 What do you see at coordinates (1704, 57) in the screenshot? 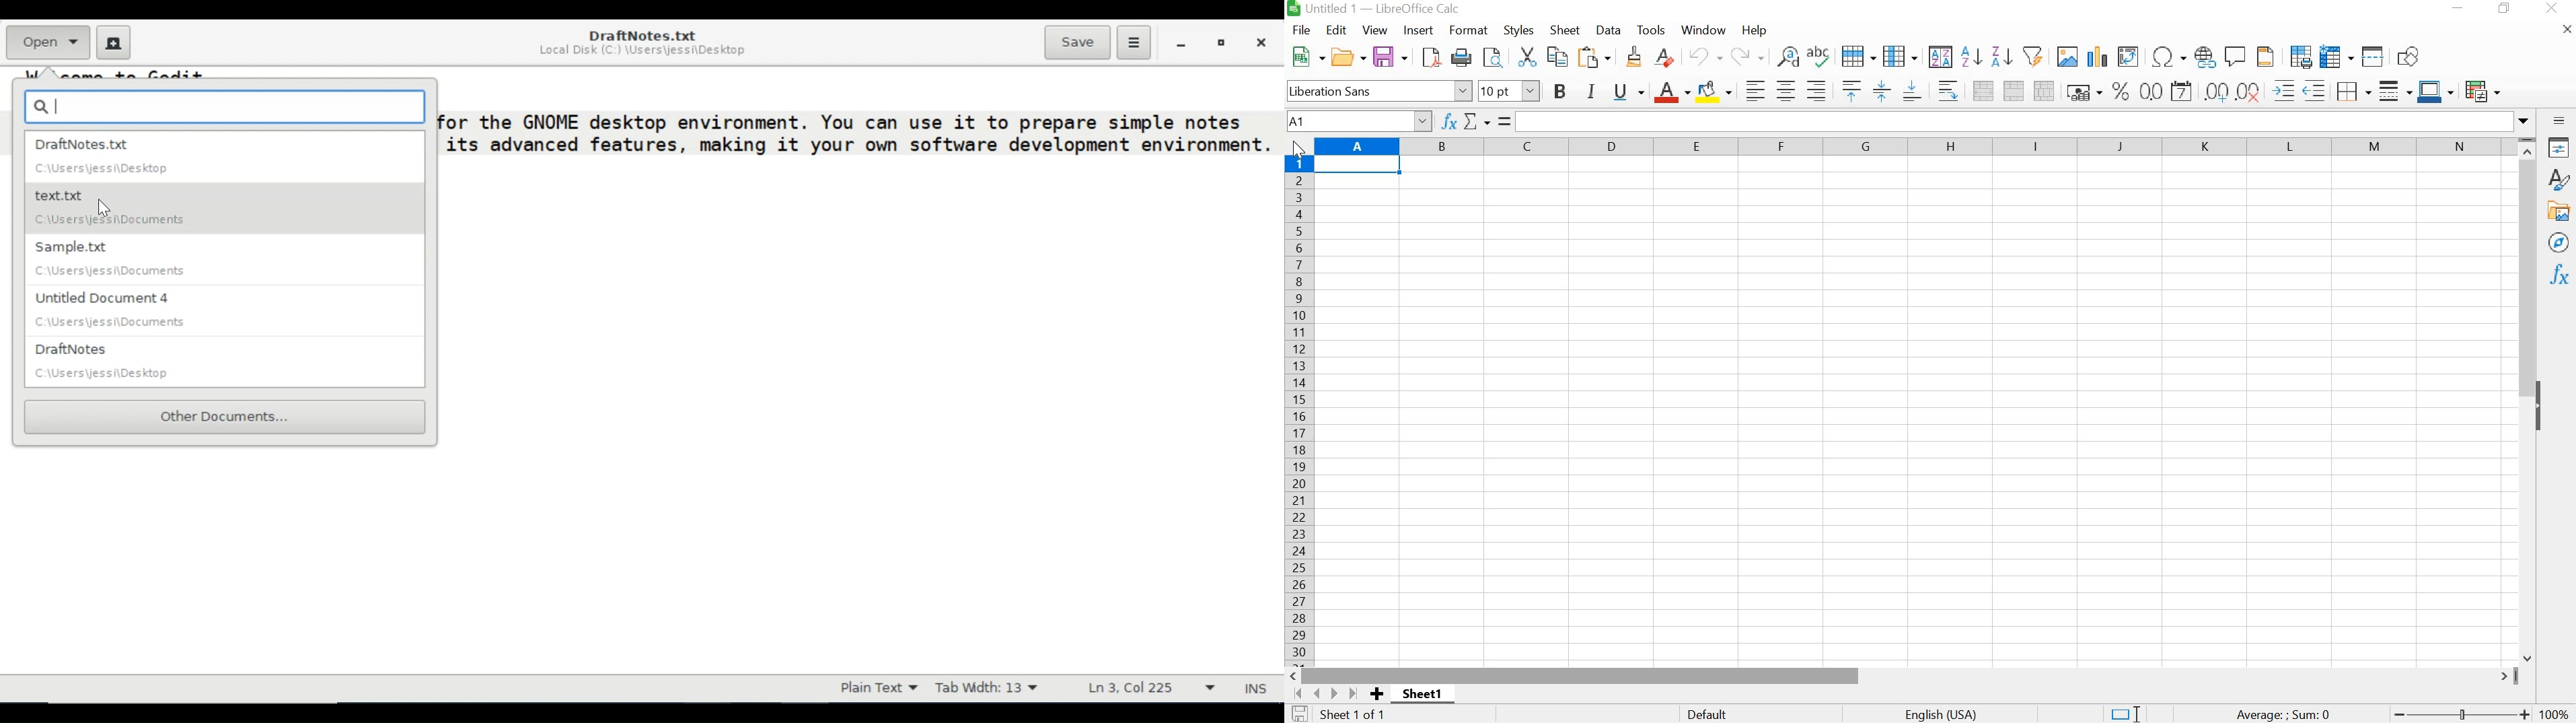
I see `UNDO` at bounding box center [1704, 57].